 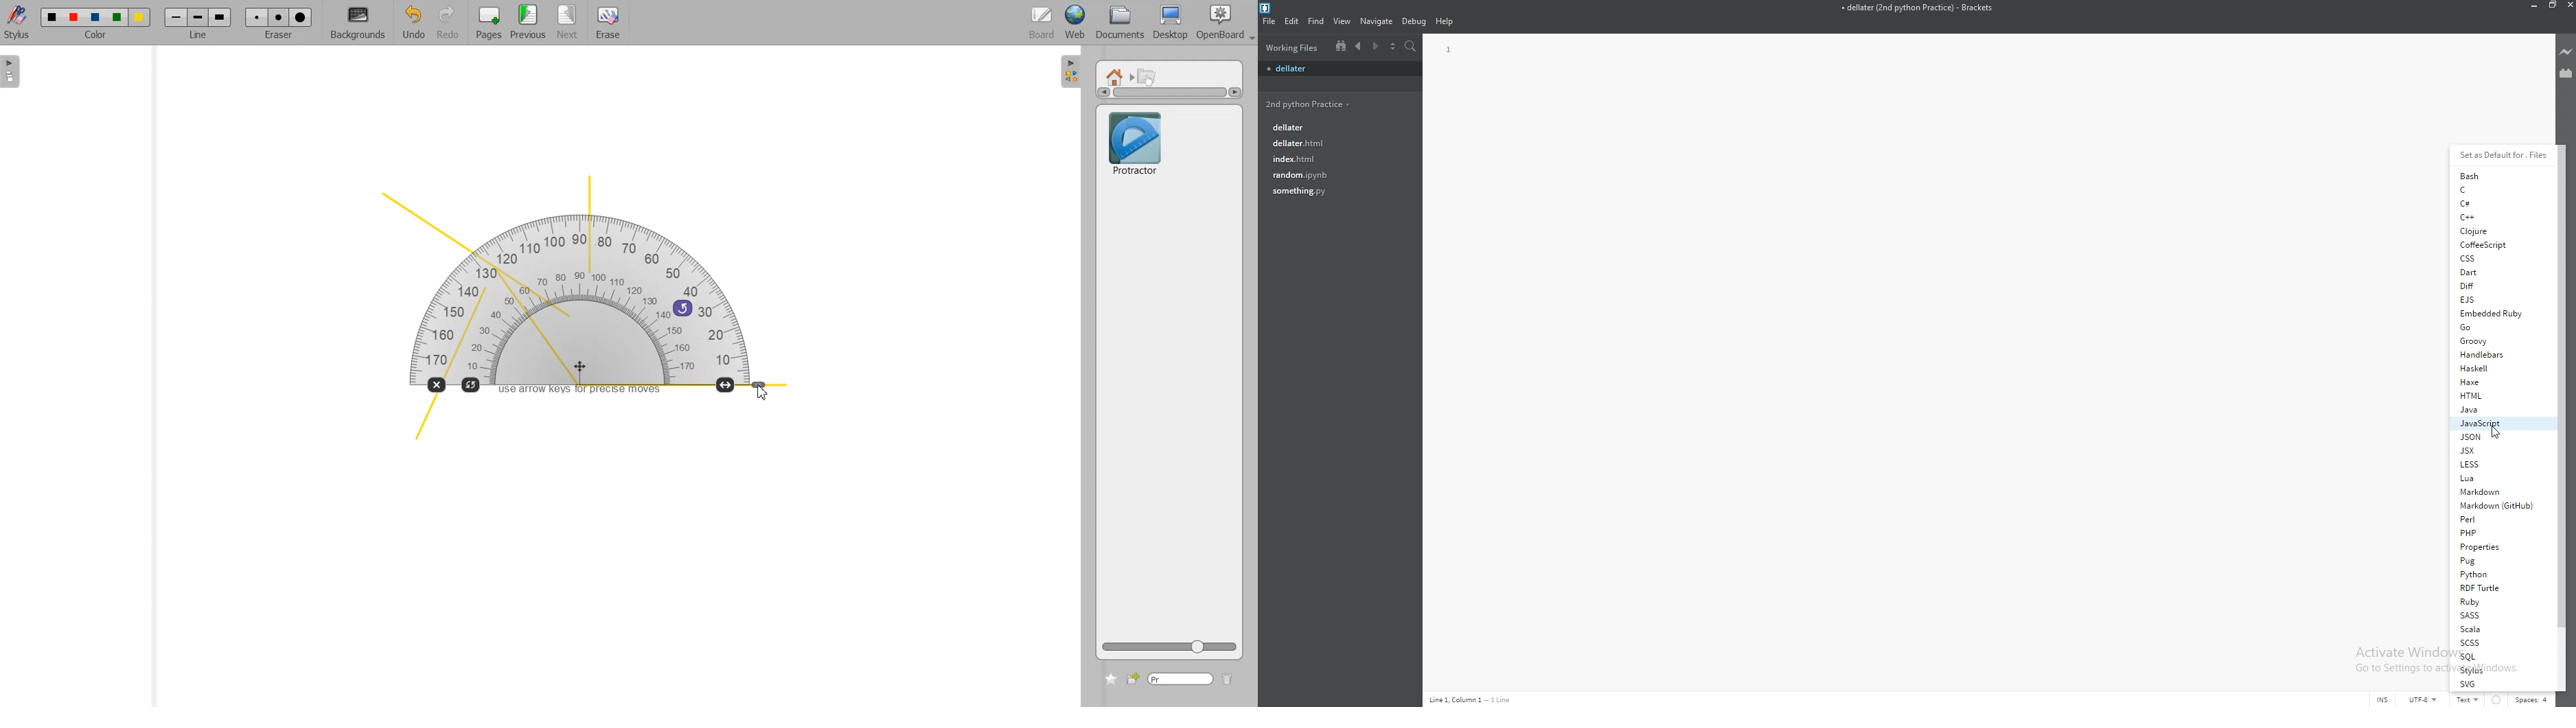 What do you see at coordinates (1337, 69) in the screenshot?
I see `file` at bounding box center [1337, 69].